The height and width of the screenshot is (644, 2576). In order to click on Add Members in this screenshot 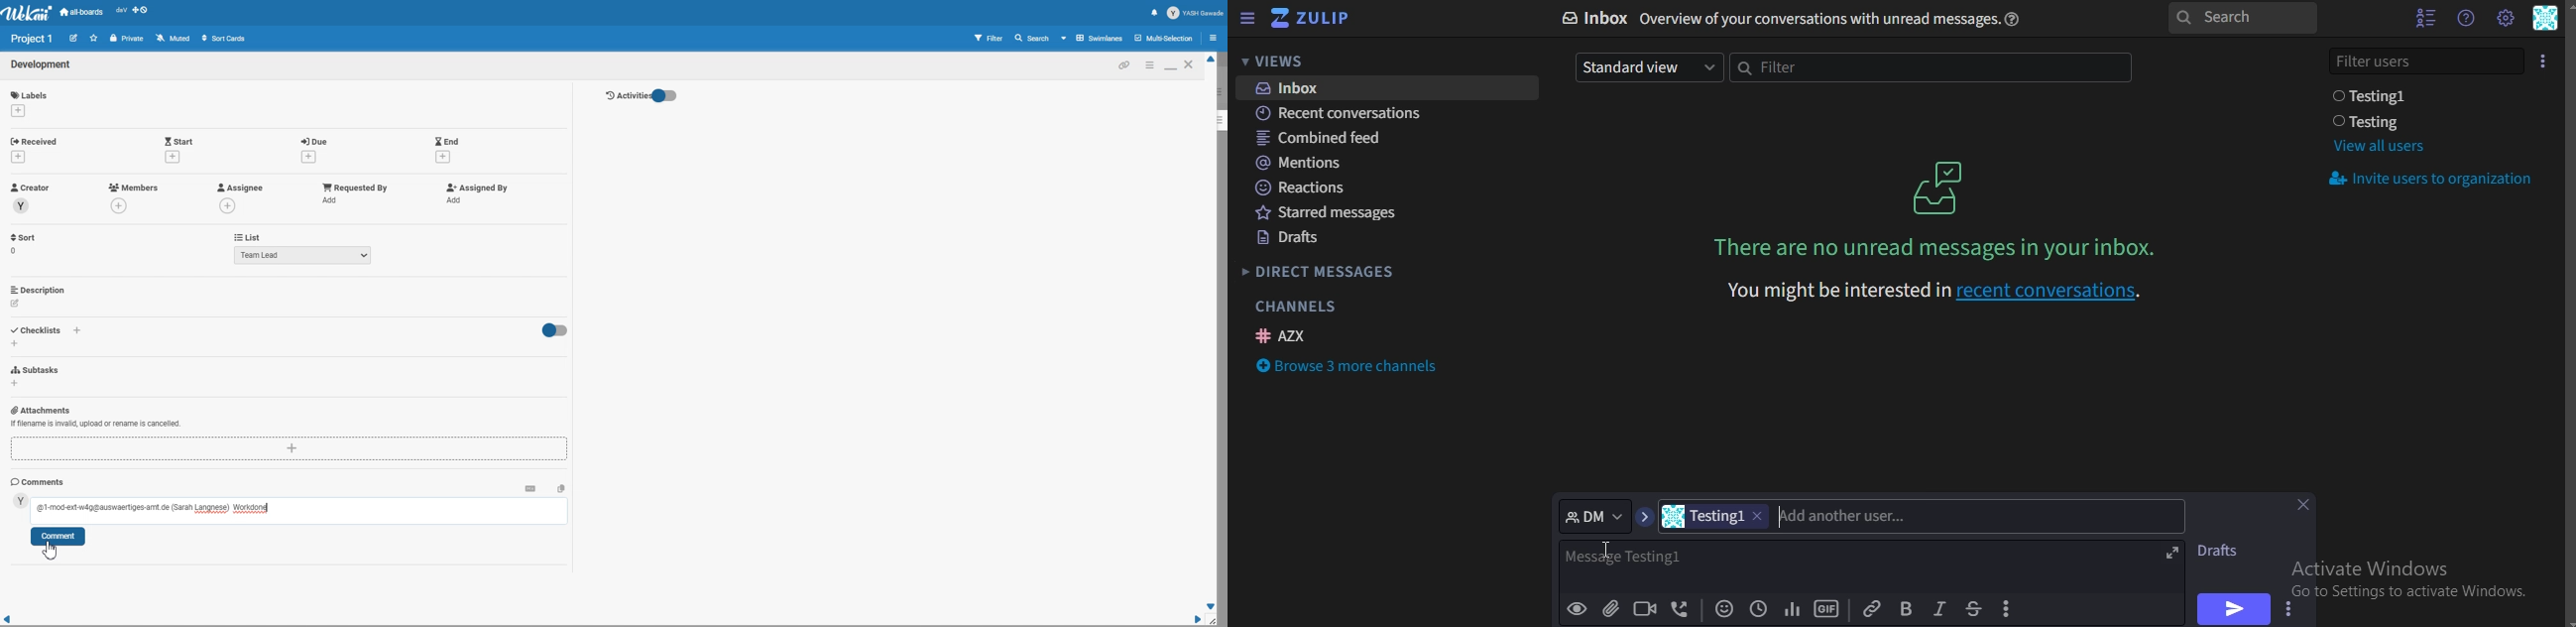, I will do `click(134, 187)`.